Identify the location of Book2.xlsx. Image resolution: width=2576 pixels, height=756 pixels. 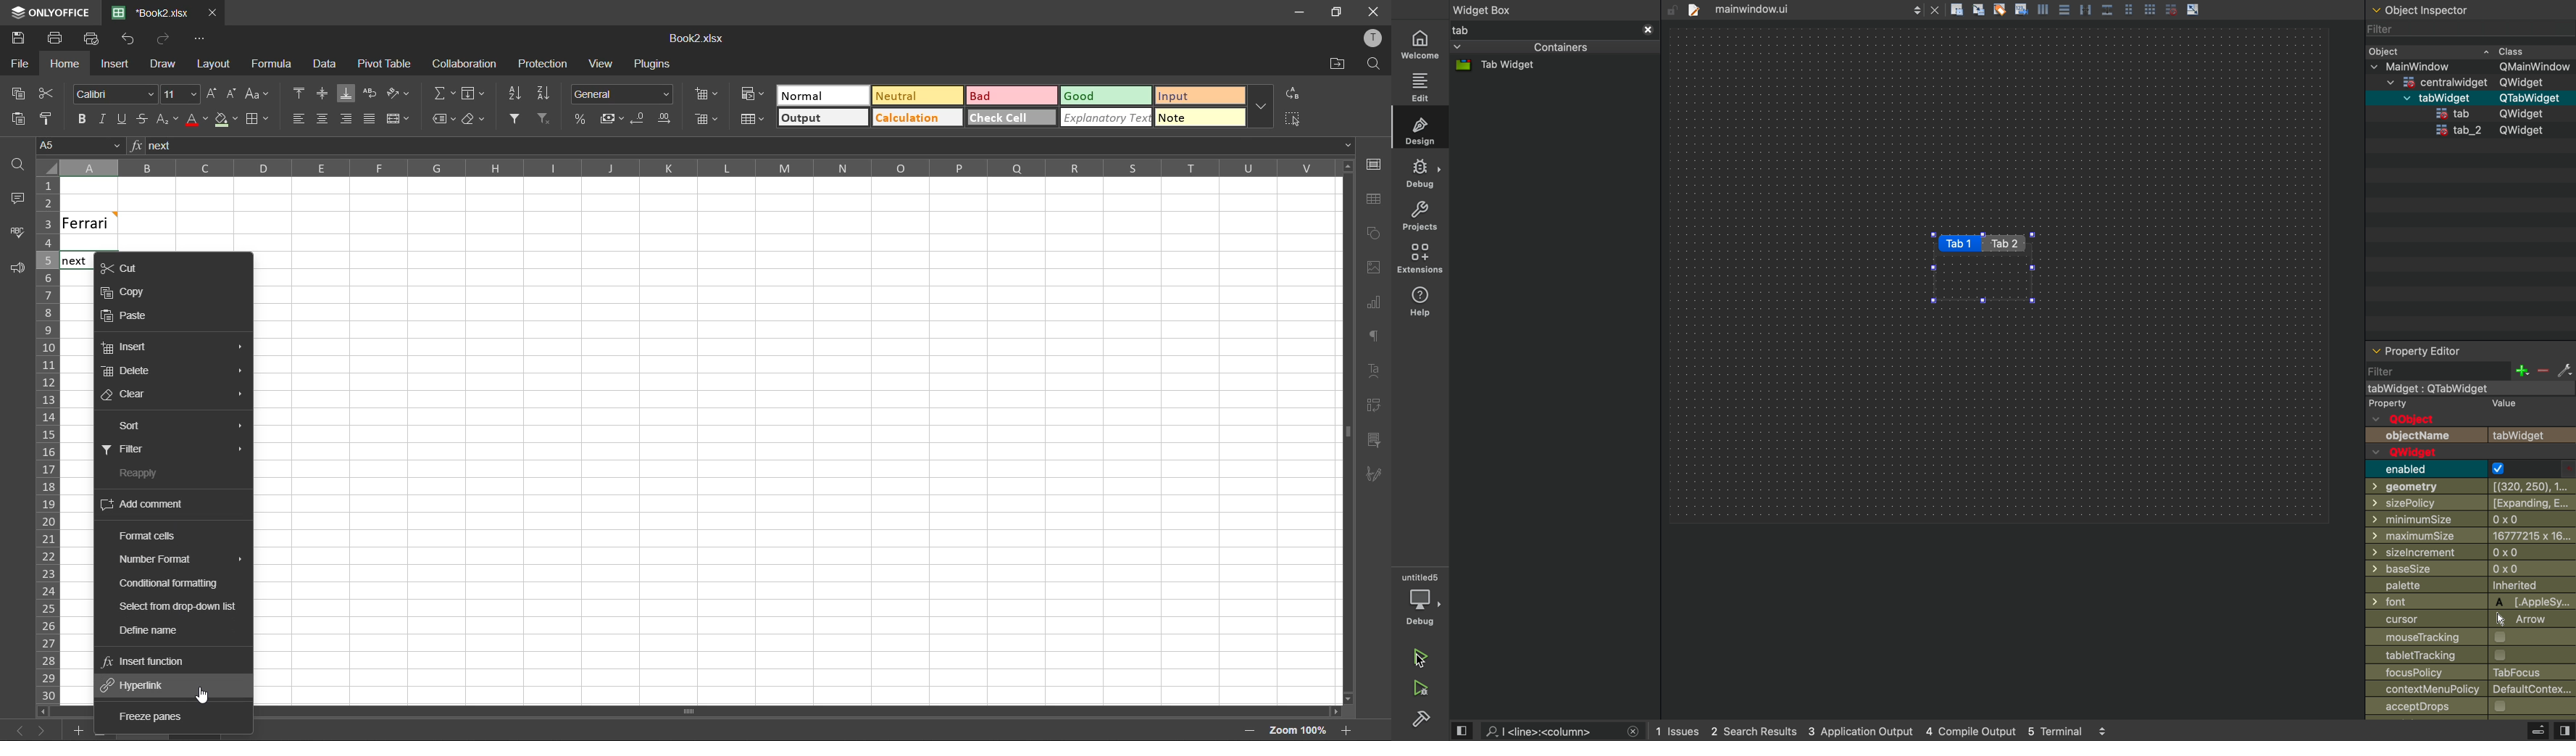
(695, 39).